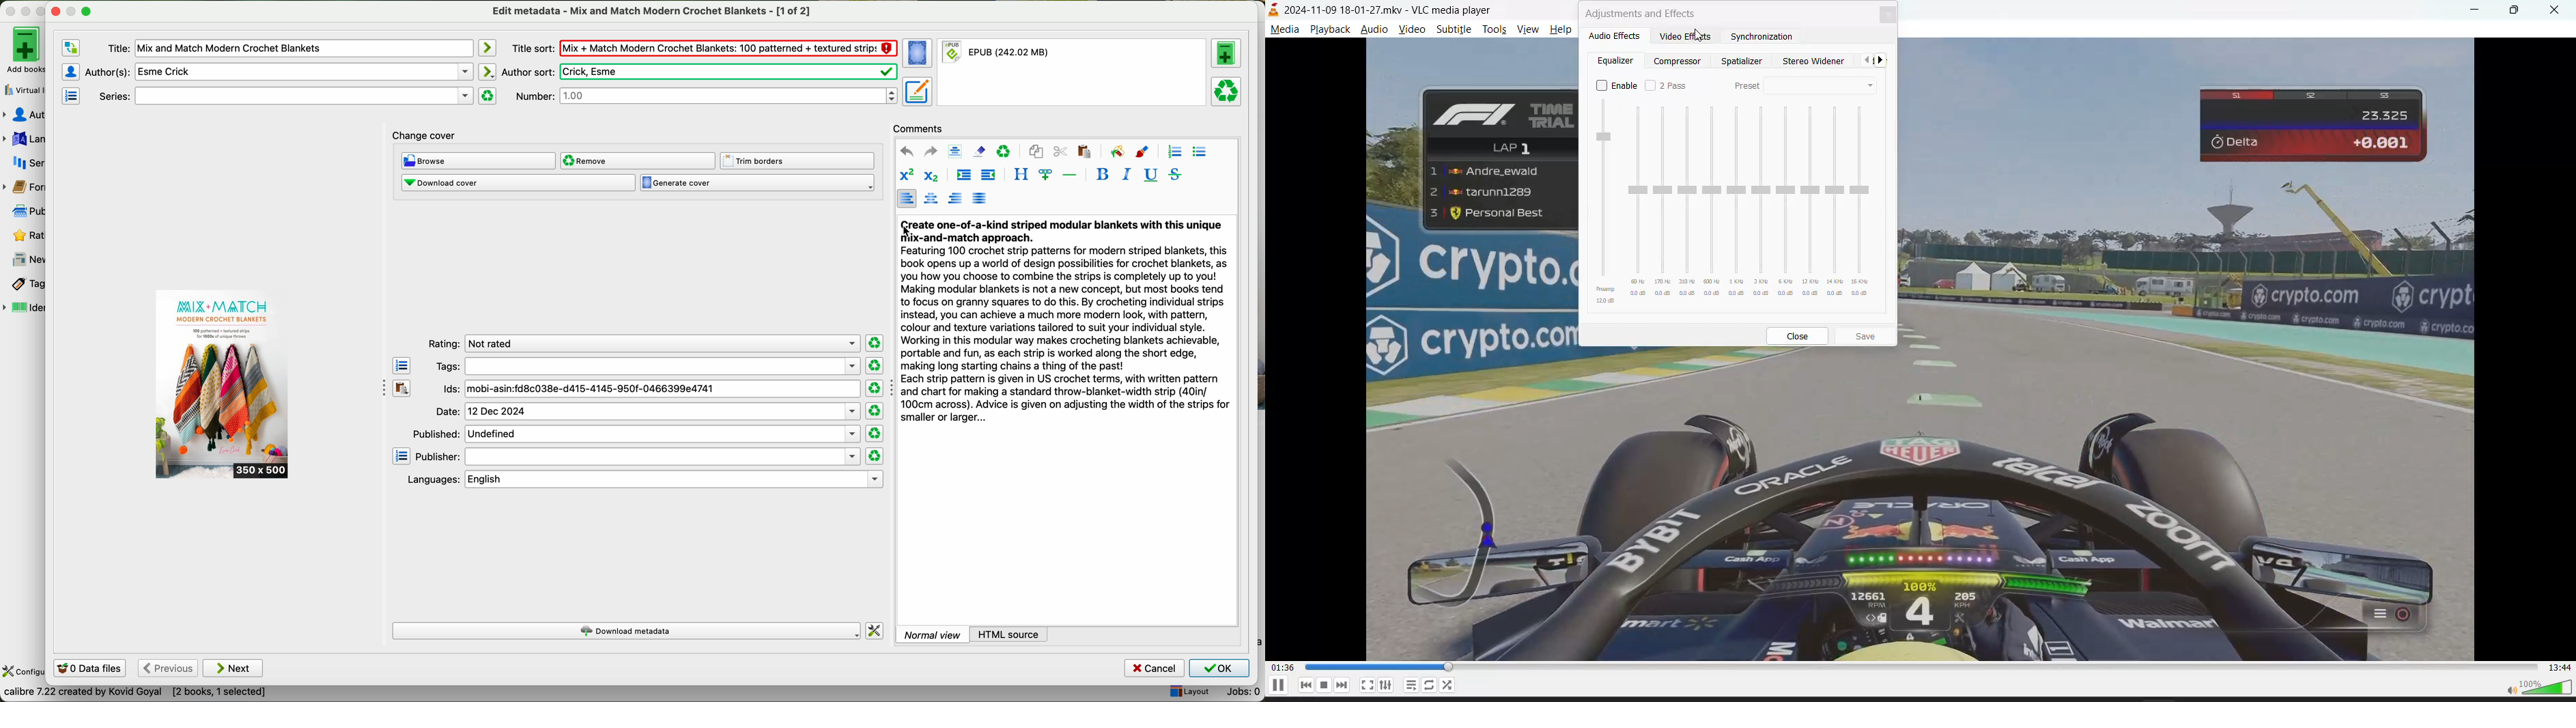 This screenshot has height=728, width=2576. What do you see at coordinates (1004, 152) in the screenshot?
I see `clear` at bounding box center [1004, 152].